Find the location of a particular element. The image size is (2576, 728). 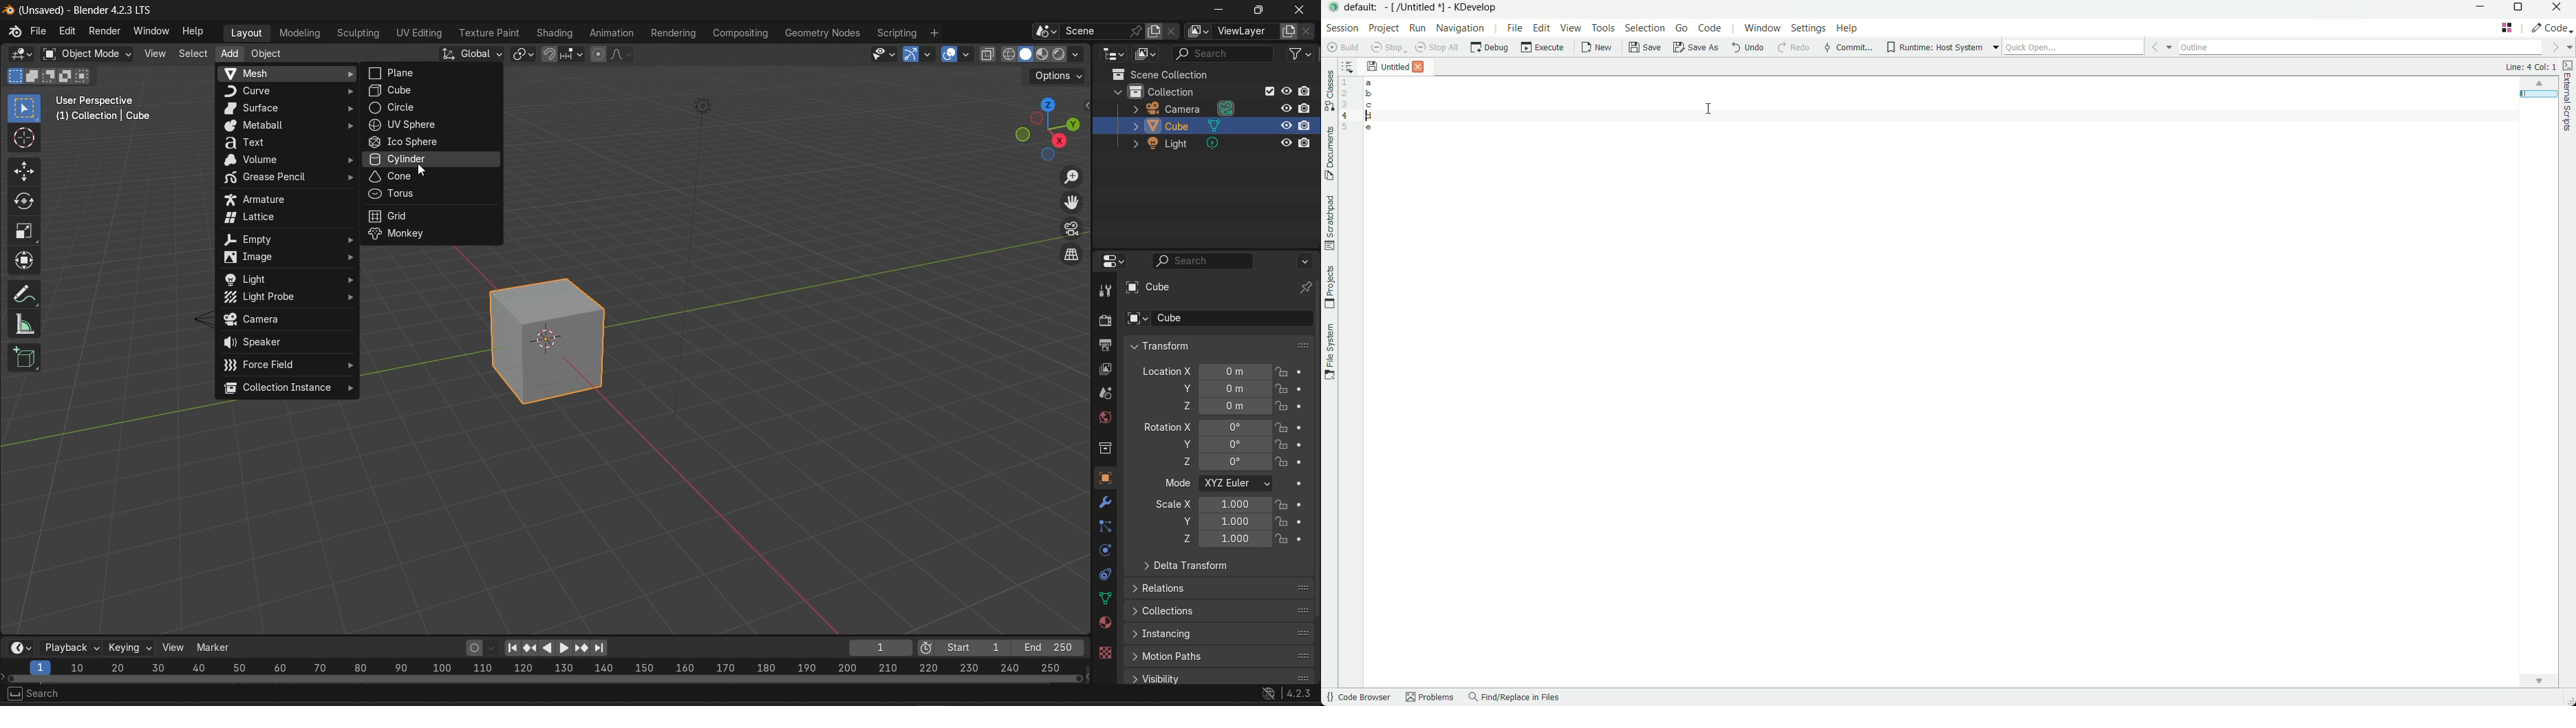

motion paths is located at coordinates (1221, 656).